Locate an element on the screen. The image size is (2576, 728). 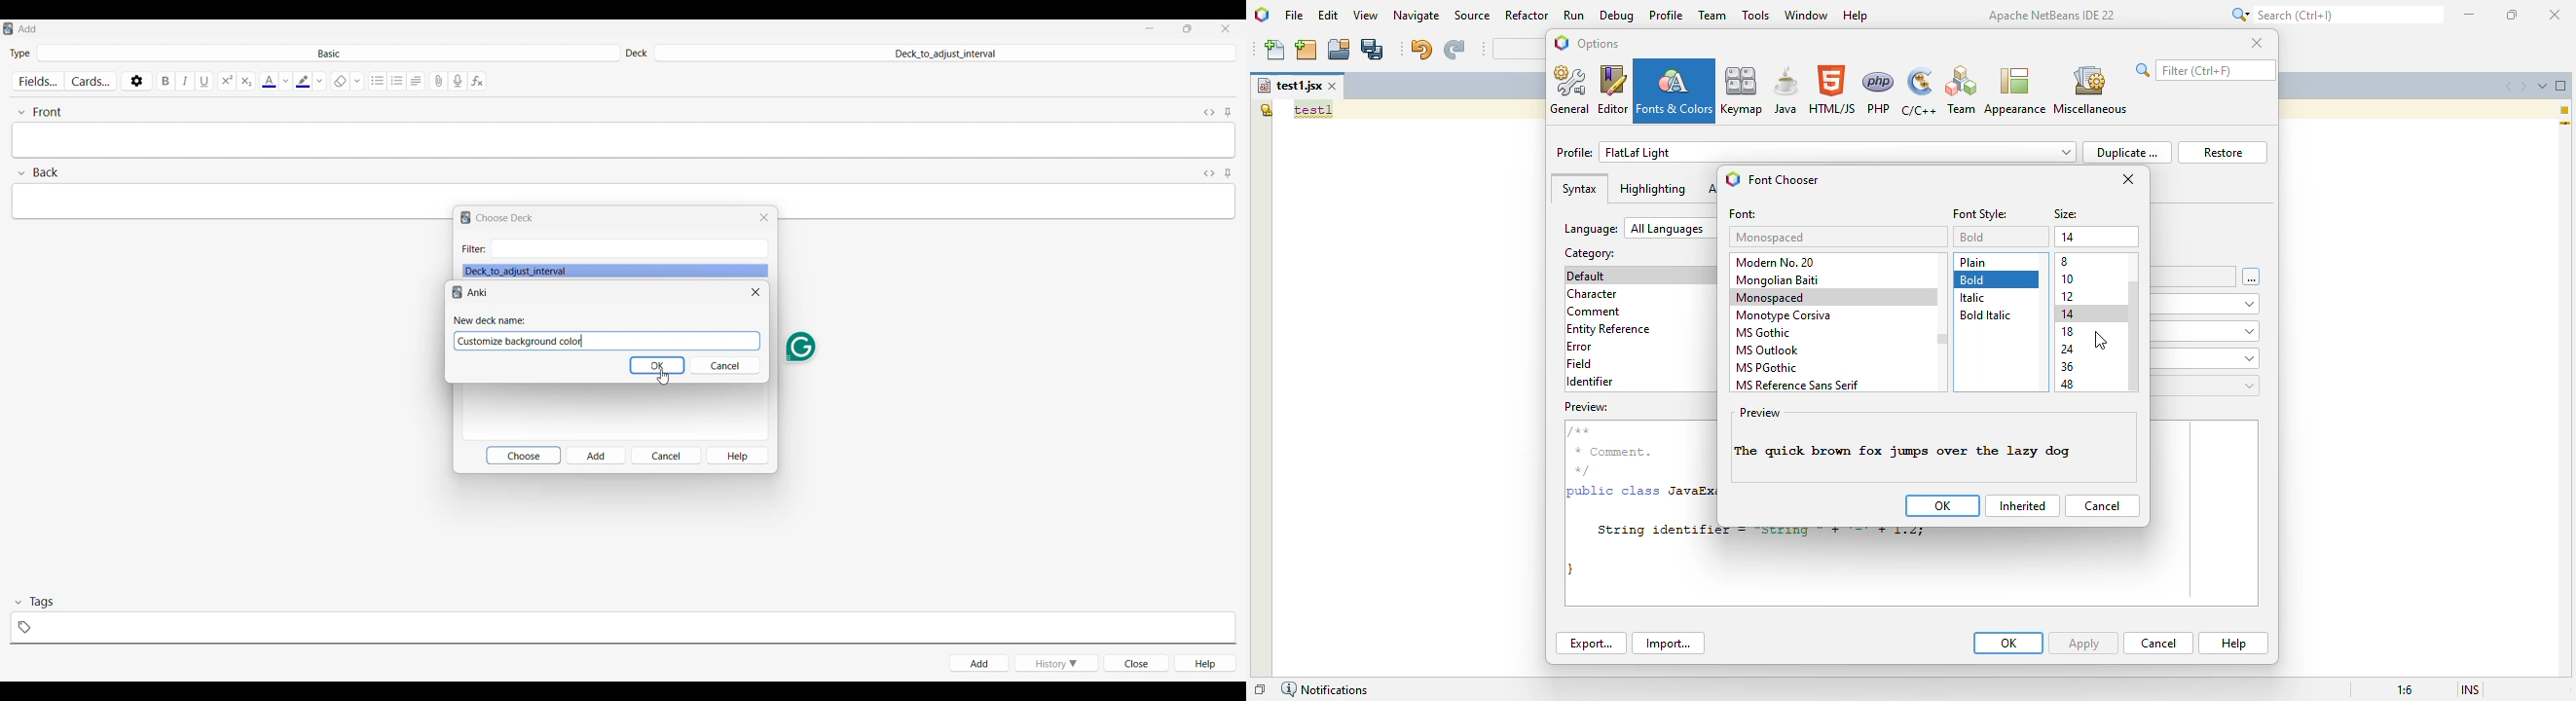
Underline  is located at coordinates (206, 80).